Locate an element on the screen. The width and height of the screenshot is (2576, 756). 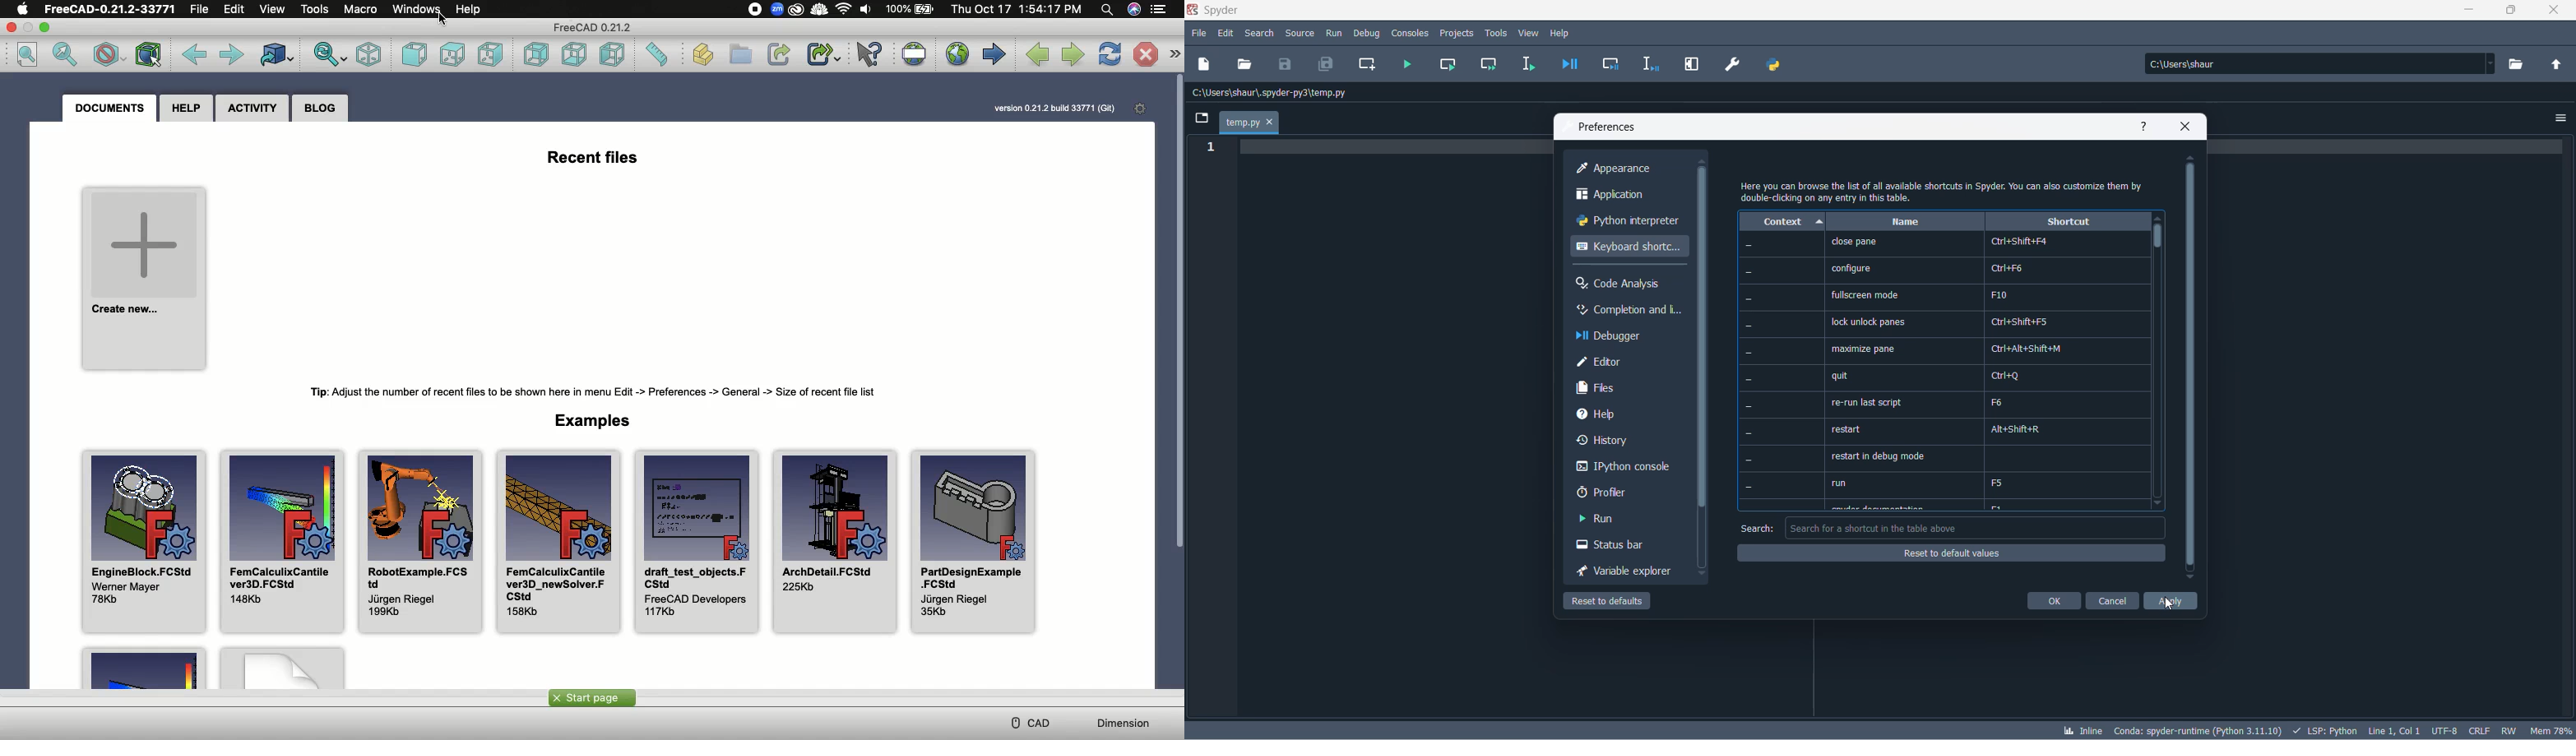
text is located at coordinates (1945, 190).